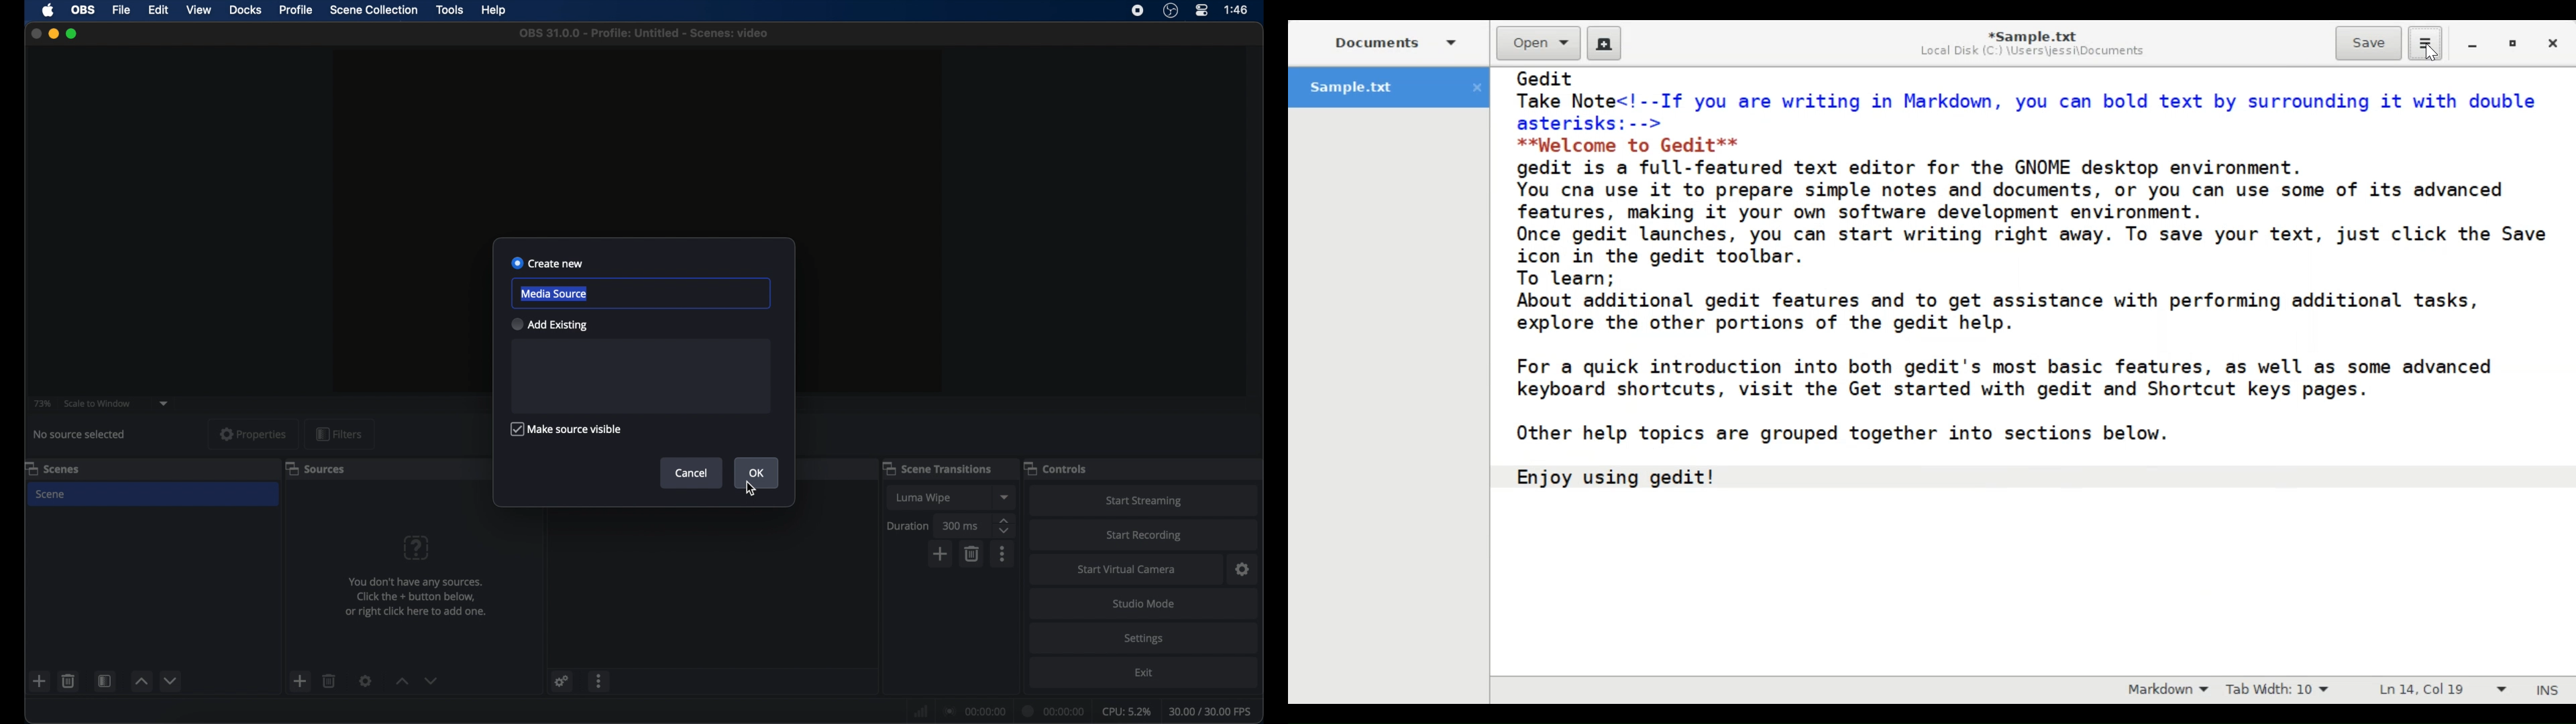 This screenshot has width=2576, height=728. Describe the element at coordinates (105, 680) in the screenshot. I see `scene filters` at that location.